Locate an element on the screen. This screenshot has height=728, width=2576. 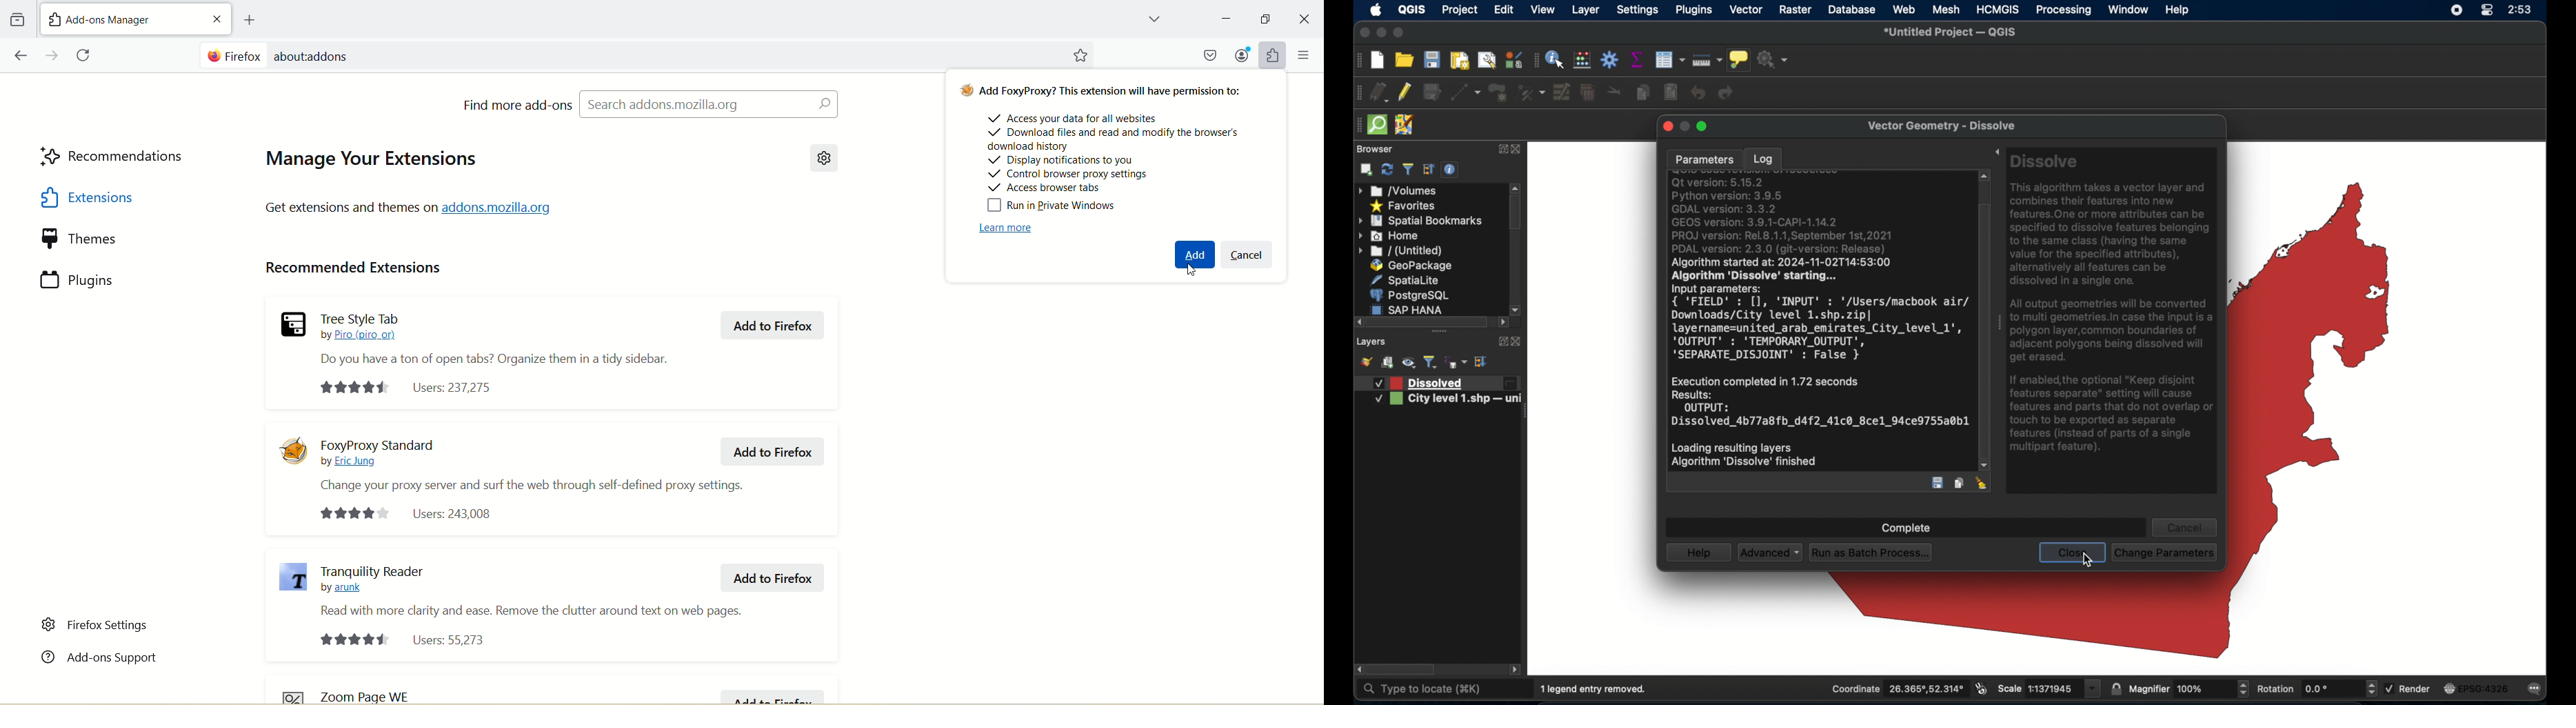
help is located at coordinates (2179, 10).